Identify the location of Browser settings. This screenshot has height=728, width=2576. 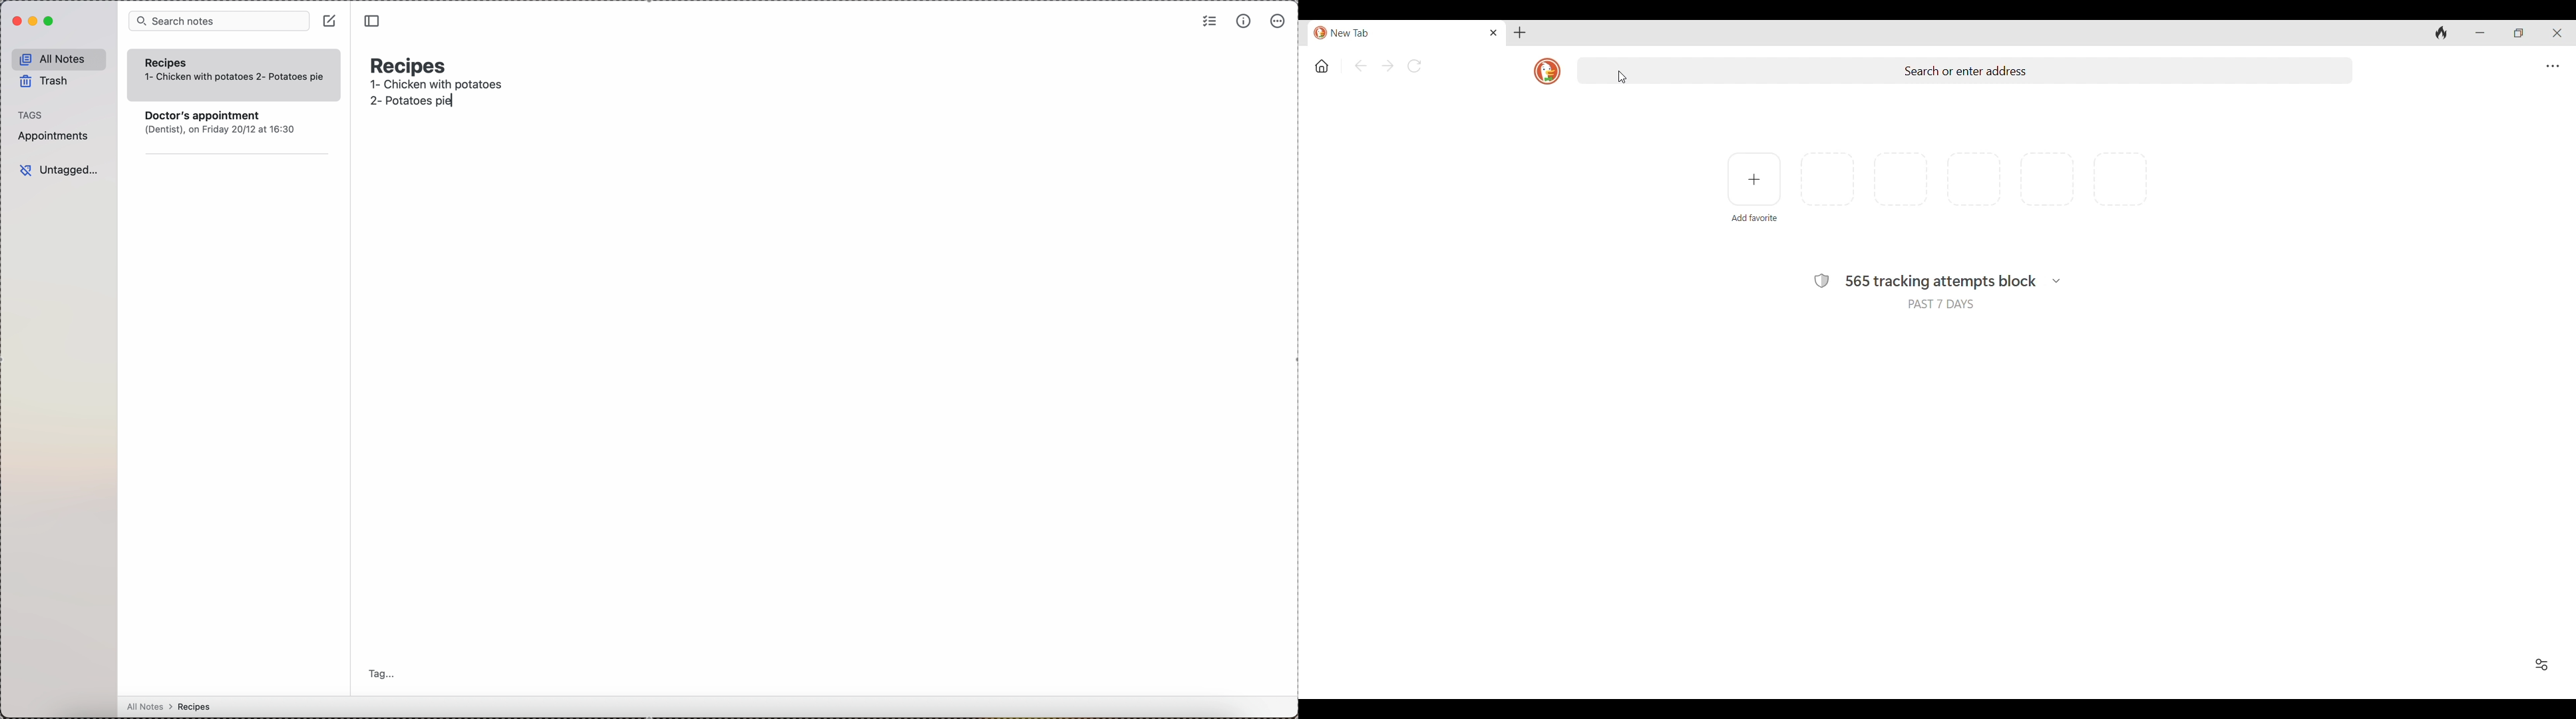
(2553, 67).